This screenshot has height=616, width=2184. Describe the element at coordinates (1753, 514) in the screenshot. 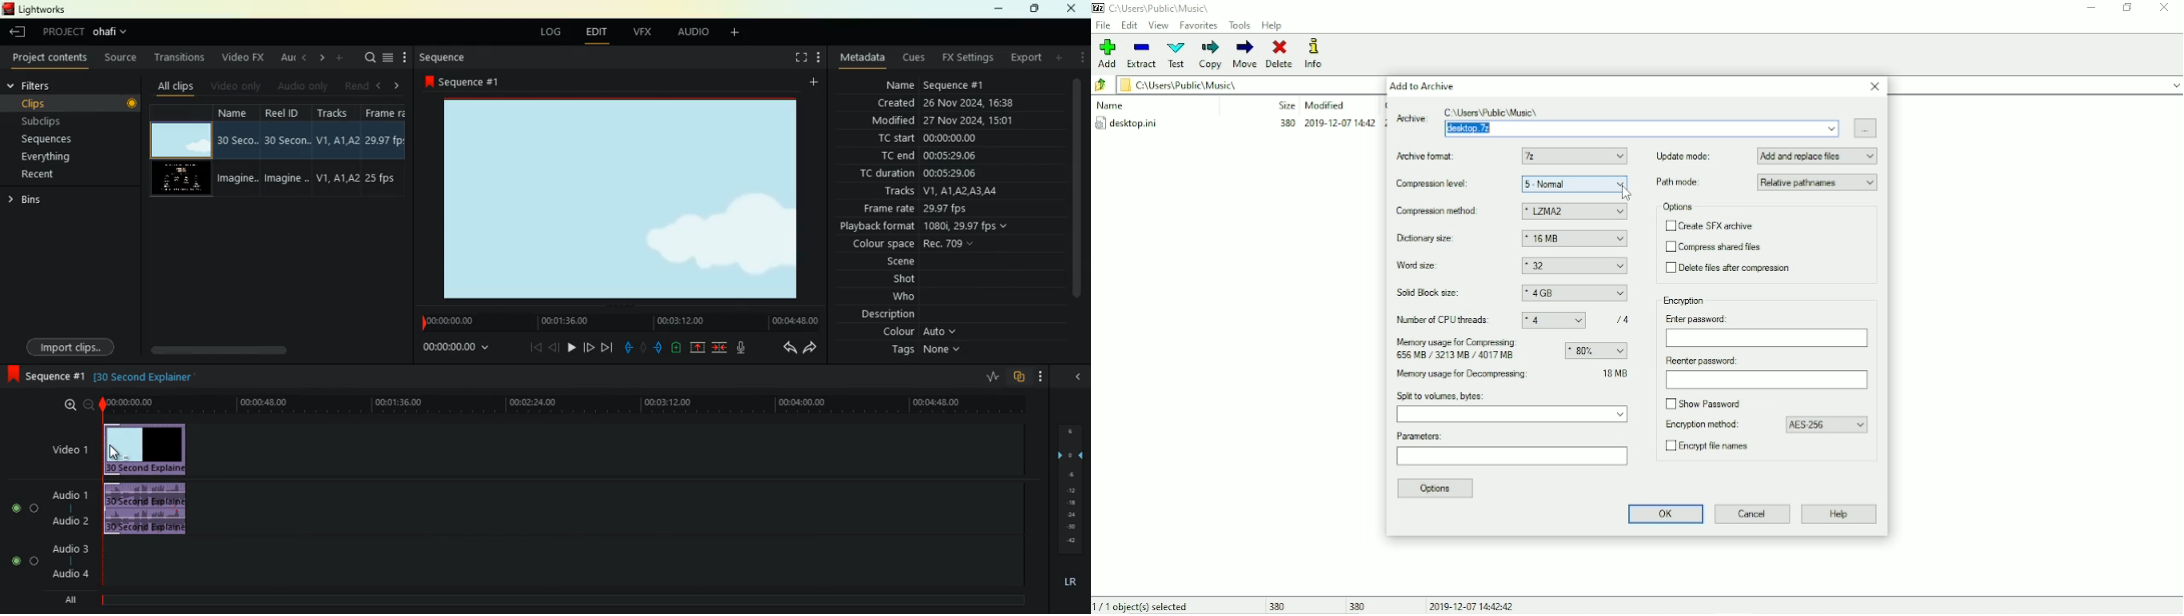

I see `Cancel` at that location.